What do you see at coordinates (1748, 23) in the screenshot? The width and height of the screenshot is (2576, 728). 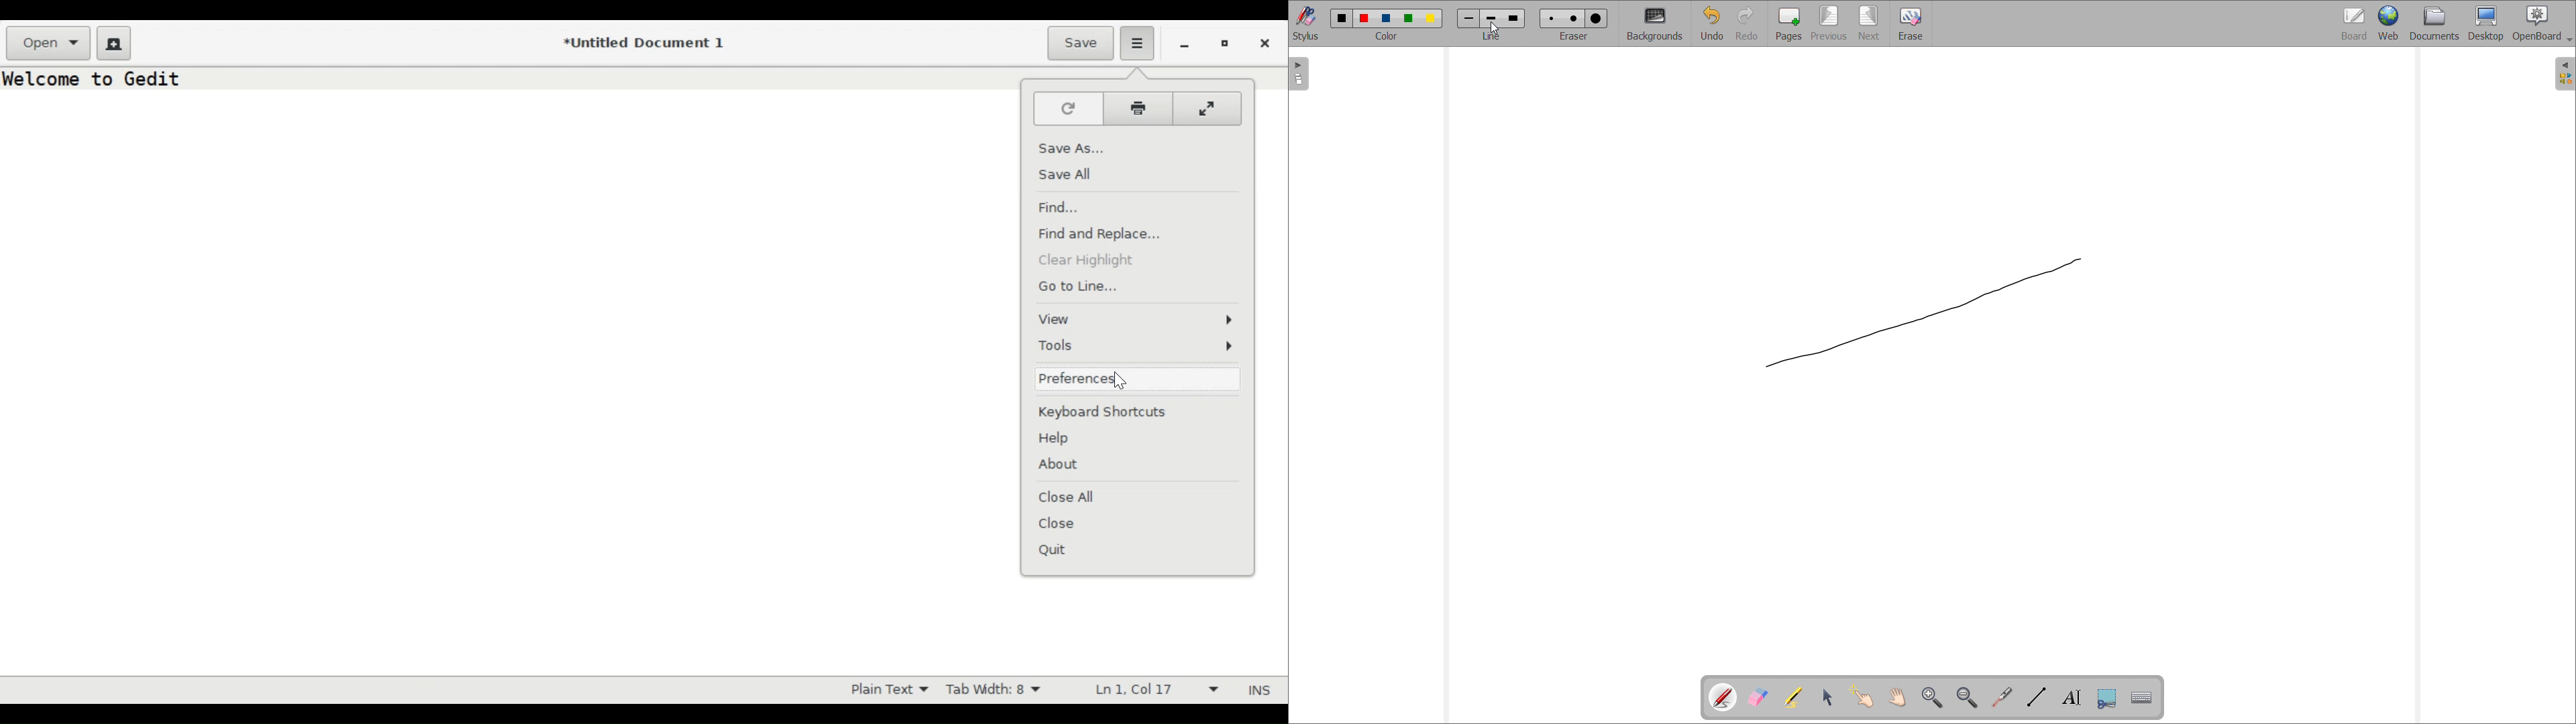 I see `redo` at bounding box center [1748, 23].